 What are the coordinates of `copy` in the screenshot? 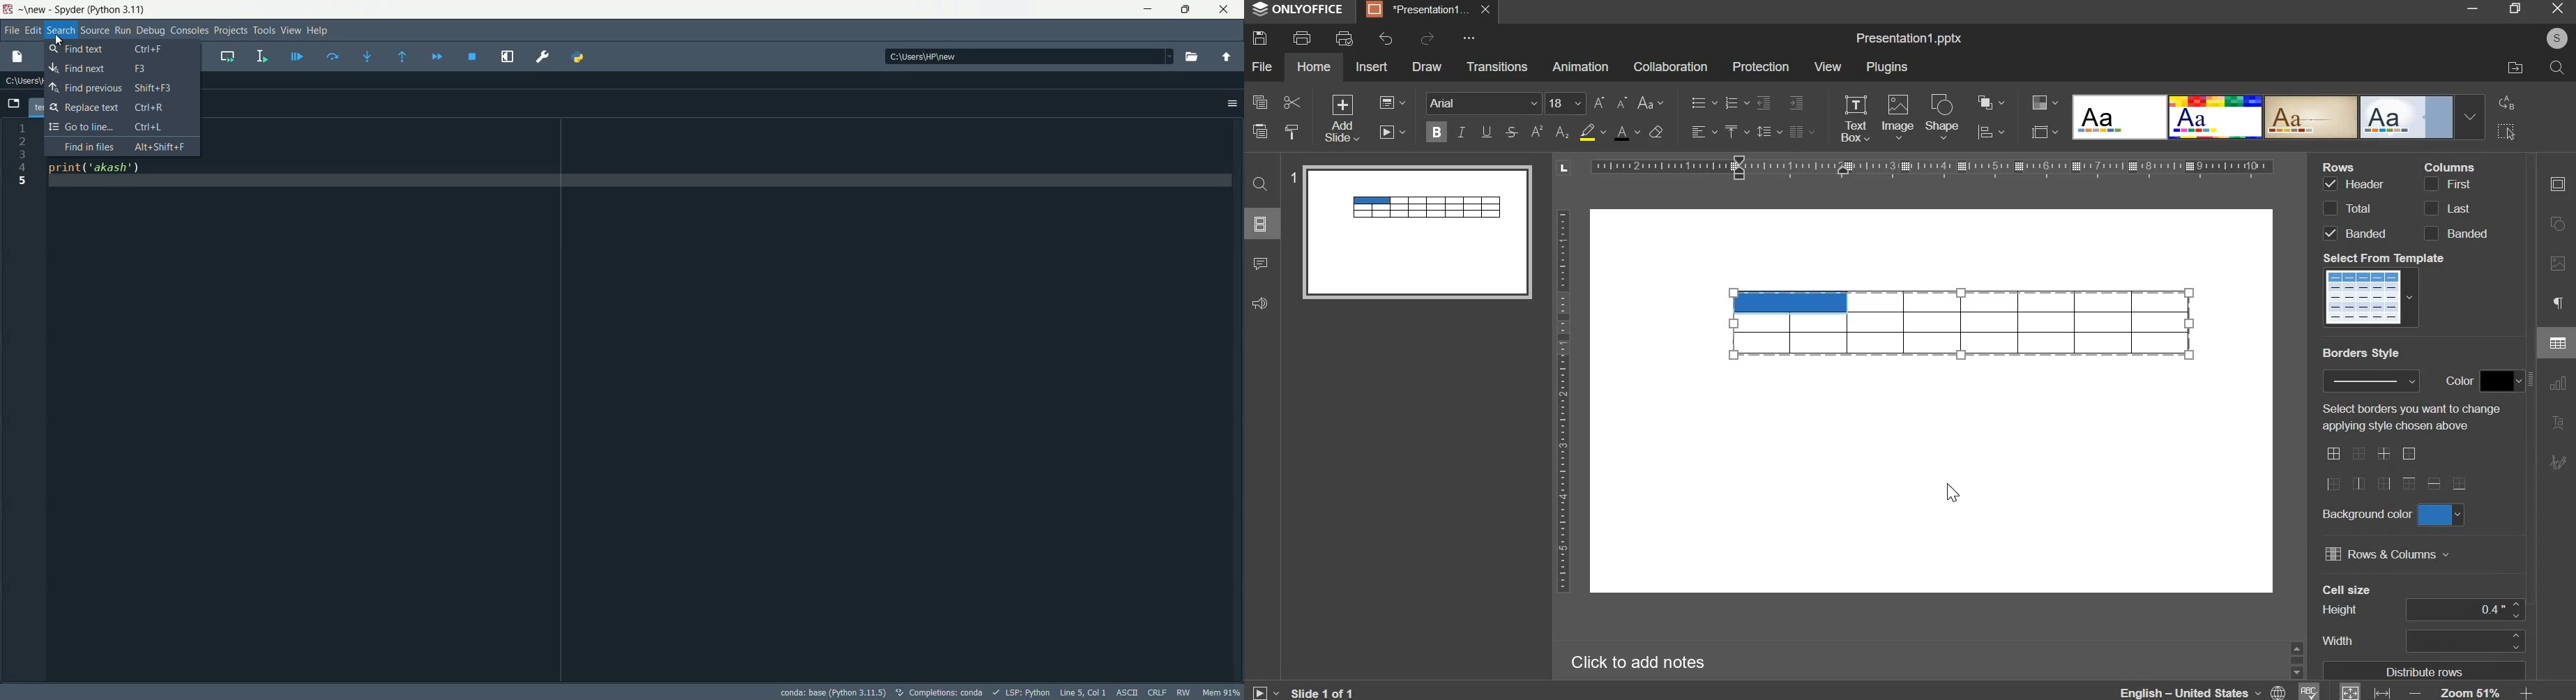 It's located at (1260, 101).